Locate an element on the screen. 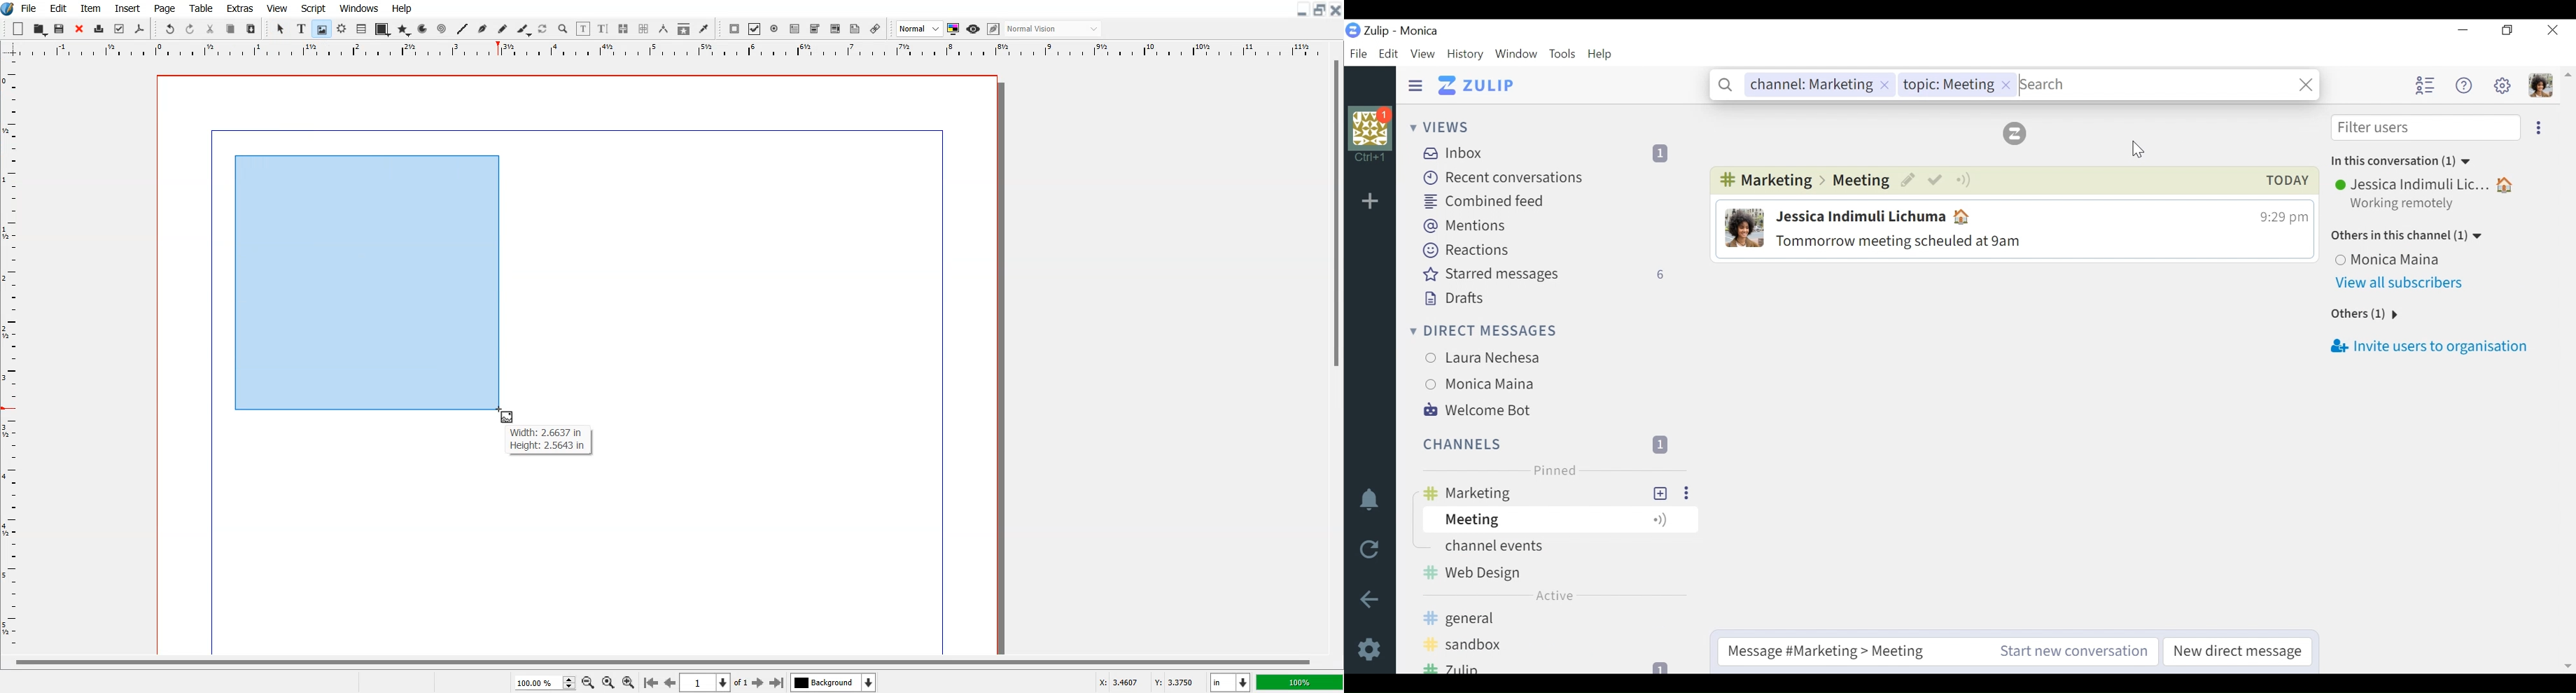 The height and width of the screenshot is (700, 2576). Reactions is located at coordinates (1465, 250).